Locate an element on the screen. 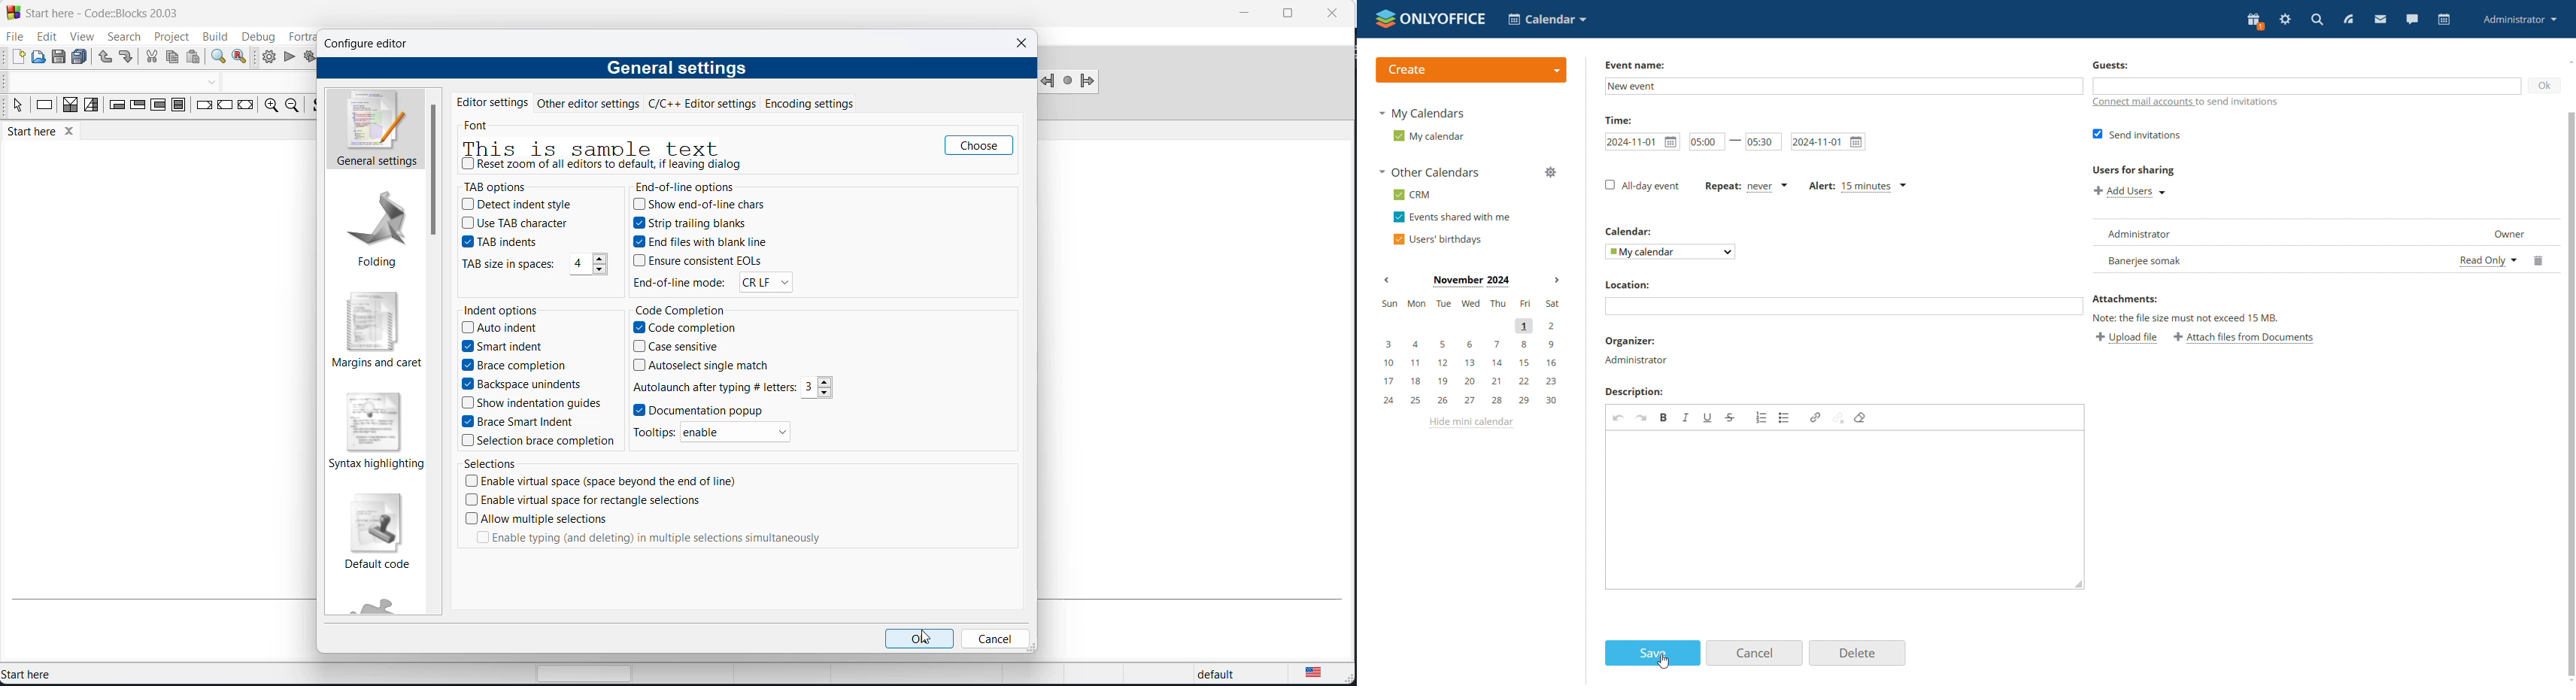  close is located at coordinates (1021, 43).